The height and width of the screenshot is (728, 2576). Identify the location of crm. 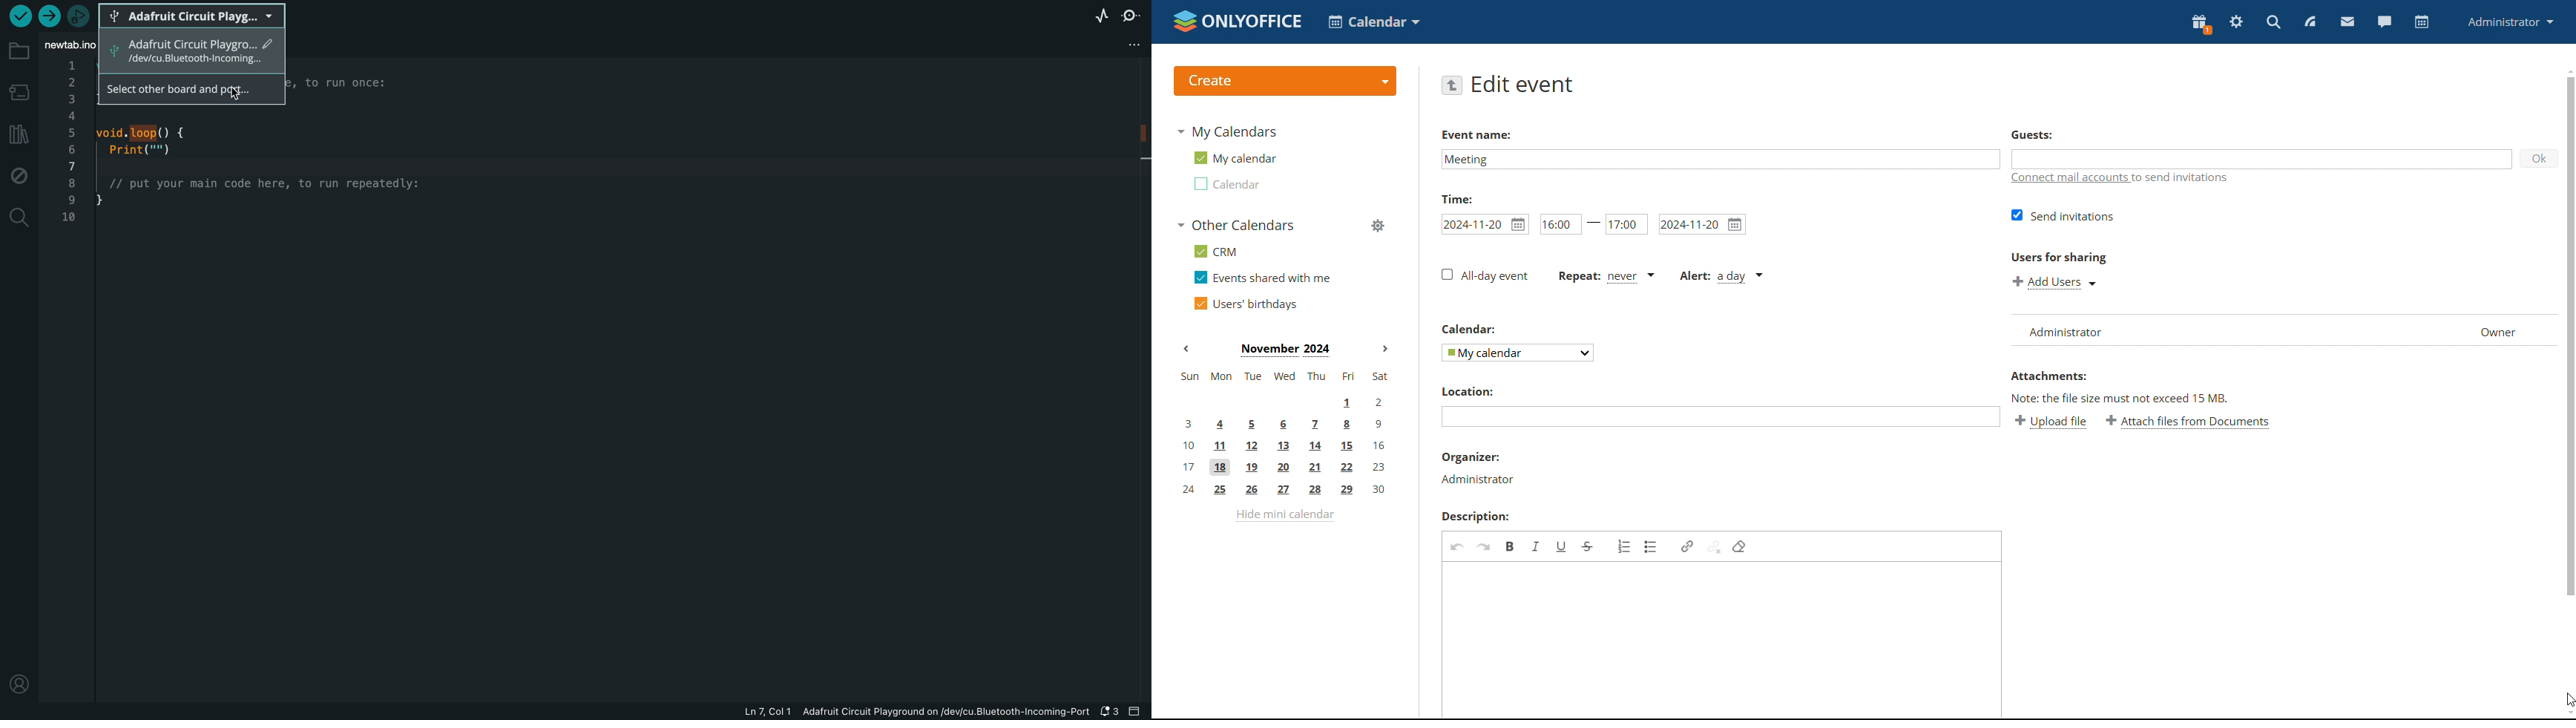
(1213, 251).